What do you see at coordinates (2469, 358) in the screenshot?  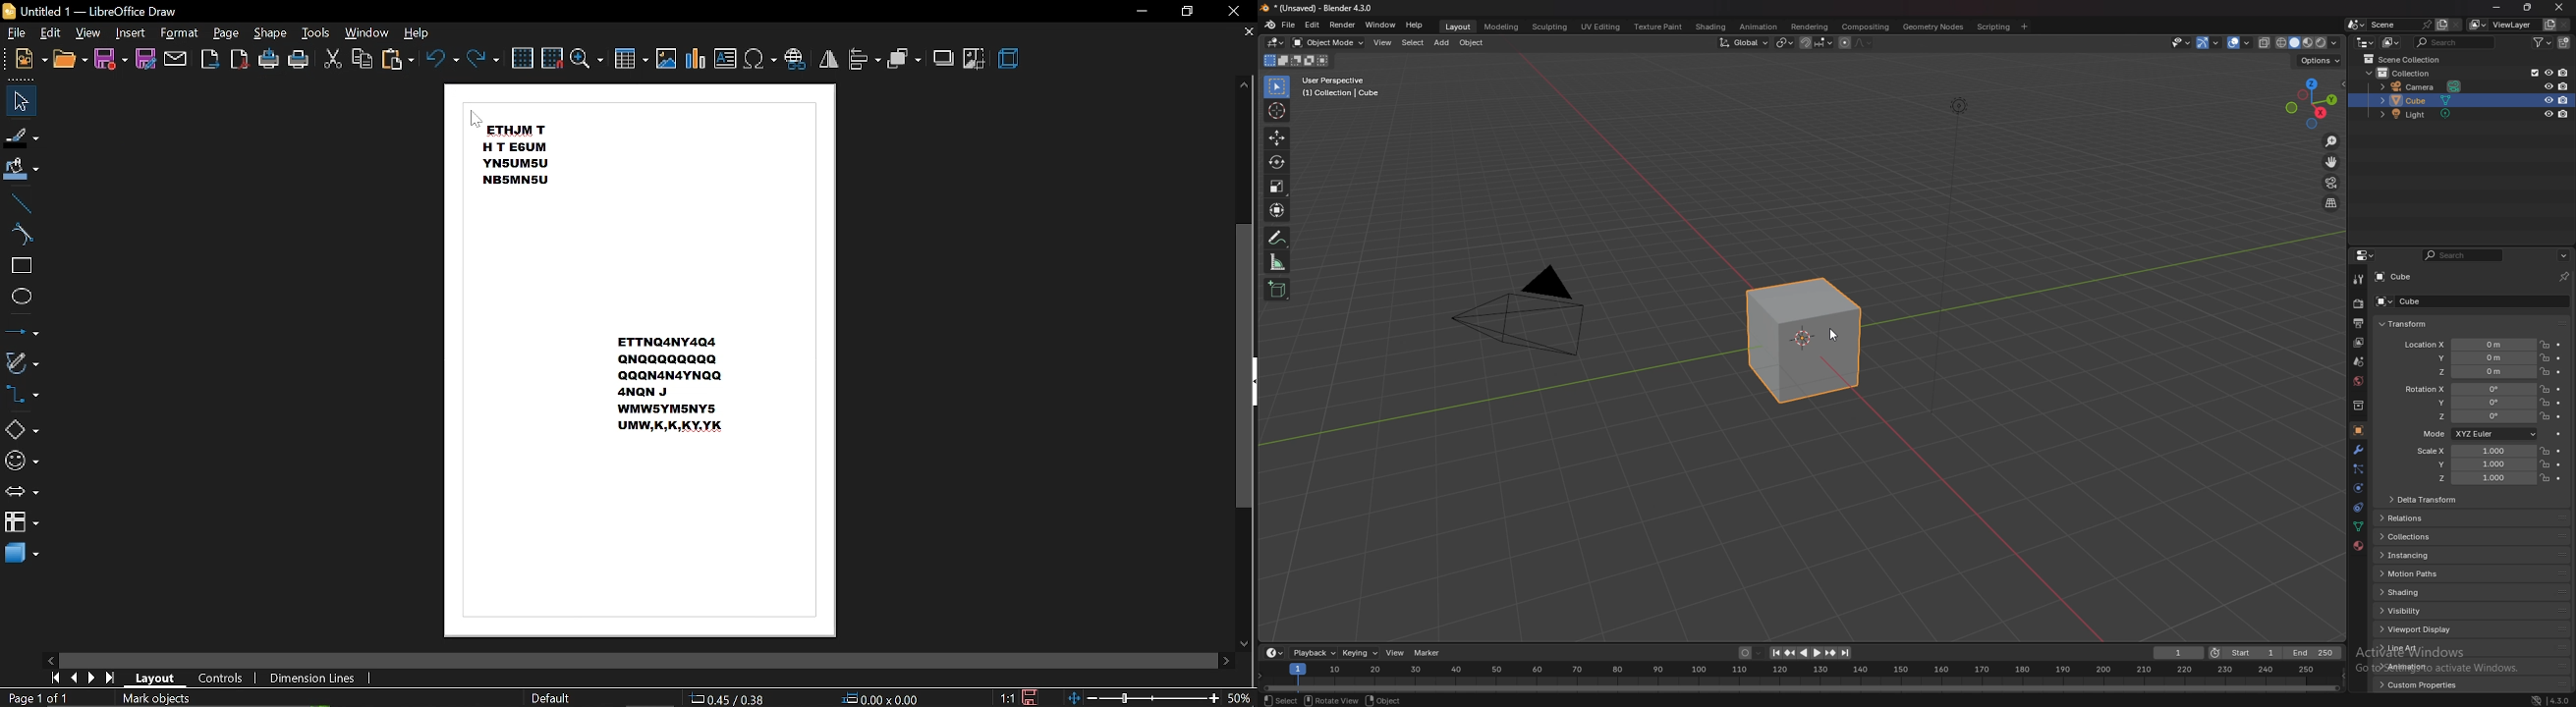 I see `location y` at bounding box center [2469, 358].